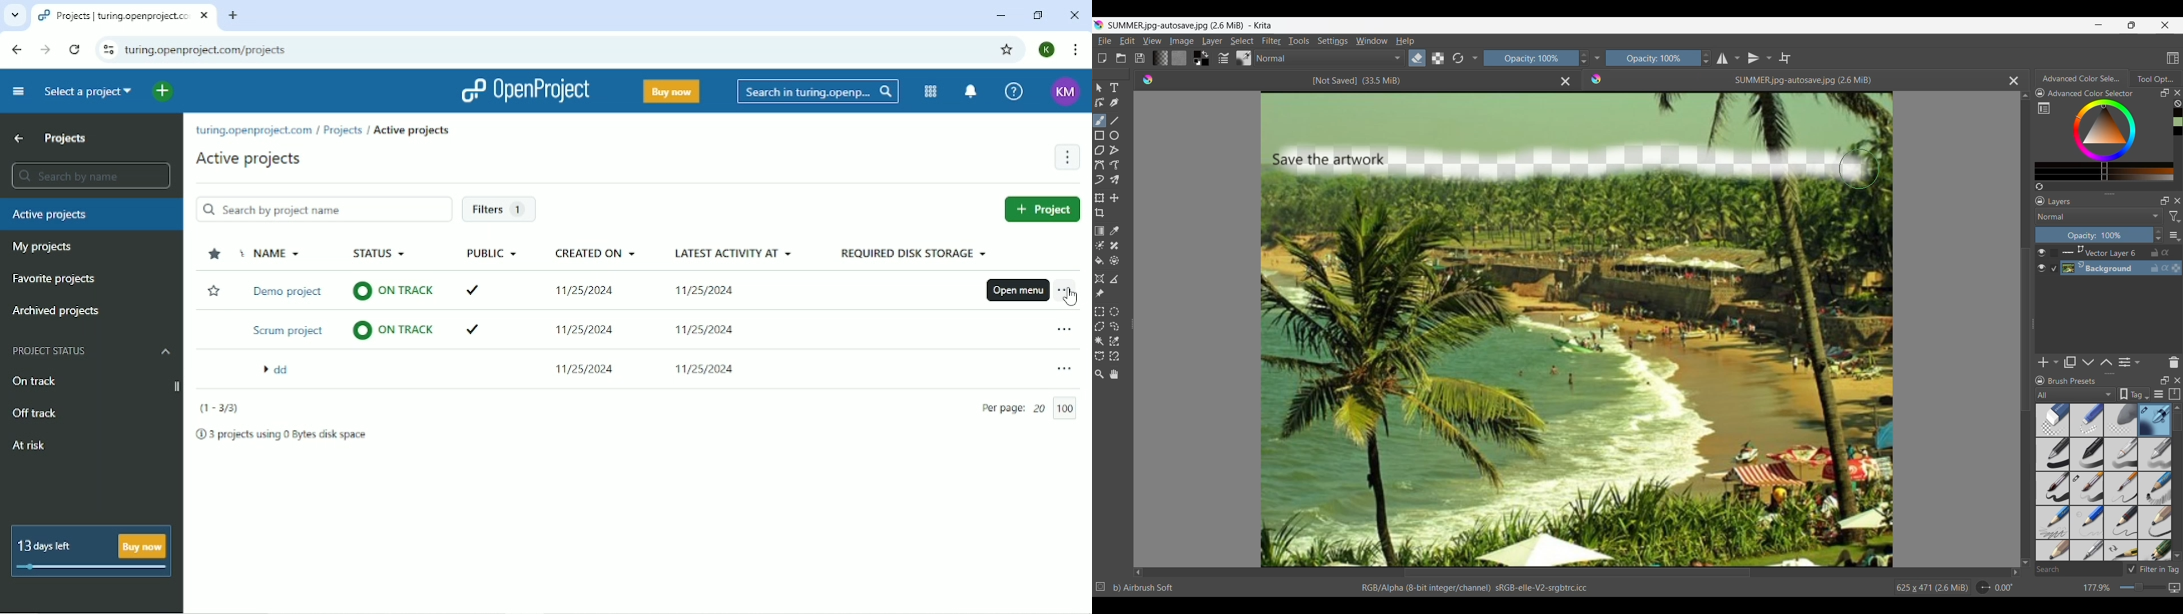 The width and height of the screenshot is (2184, 616). I want to click on dd, so click(283, 371).